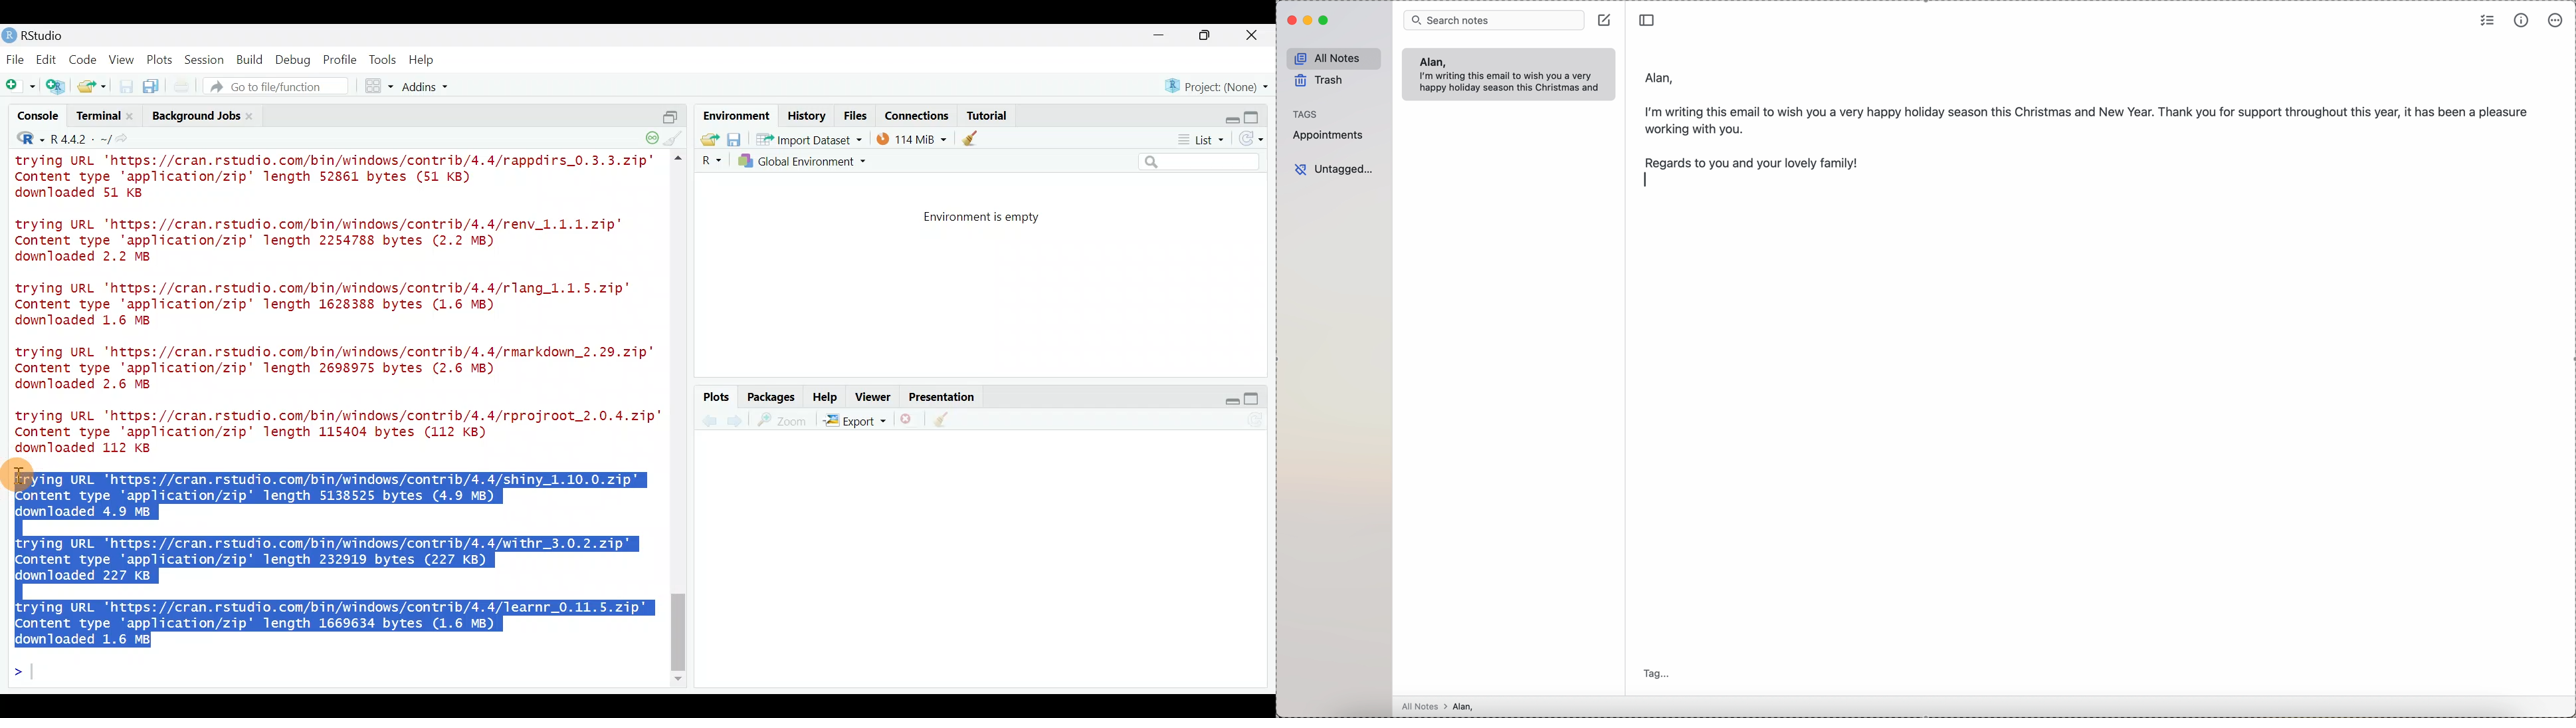 The width and height of the screenshot is (2576, 728). I want to click on all notes, so click(1334, 58).